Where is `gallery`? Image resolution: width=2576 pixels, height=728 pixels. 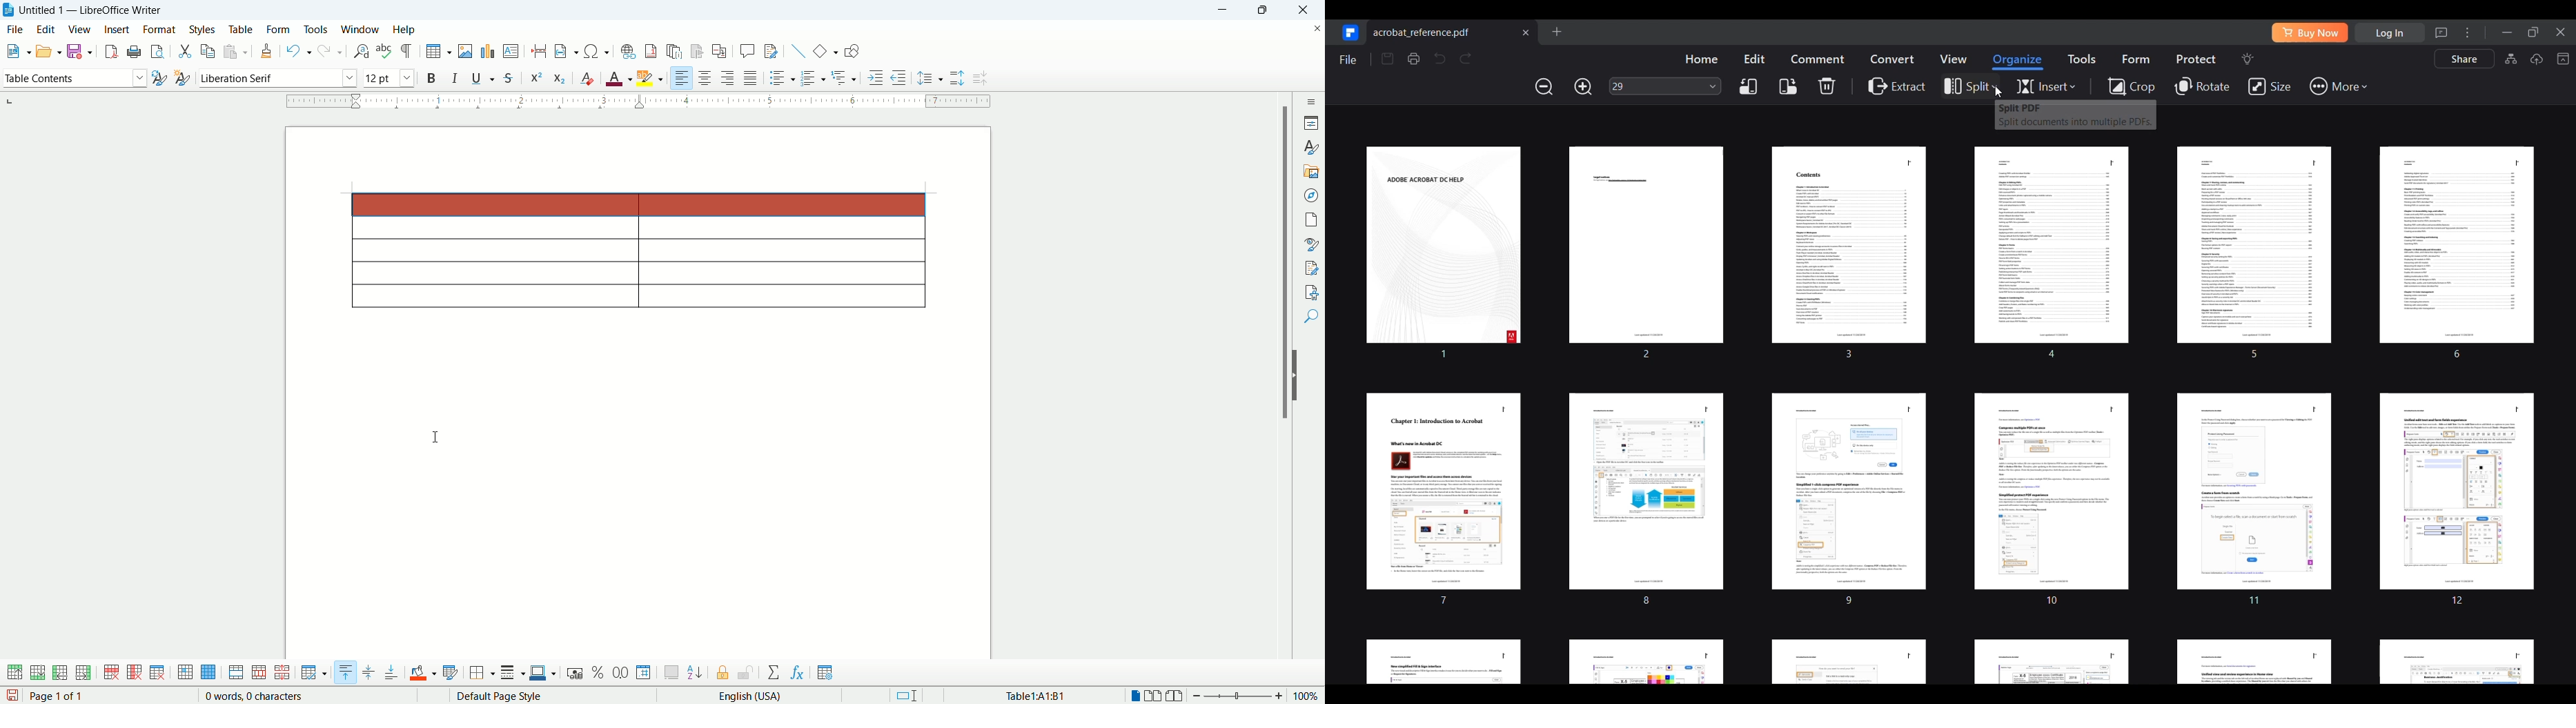 gallery is located at coordinates (1311, 172).